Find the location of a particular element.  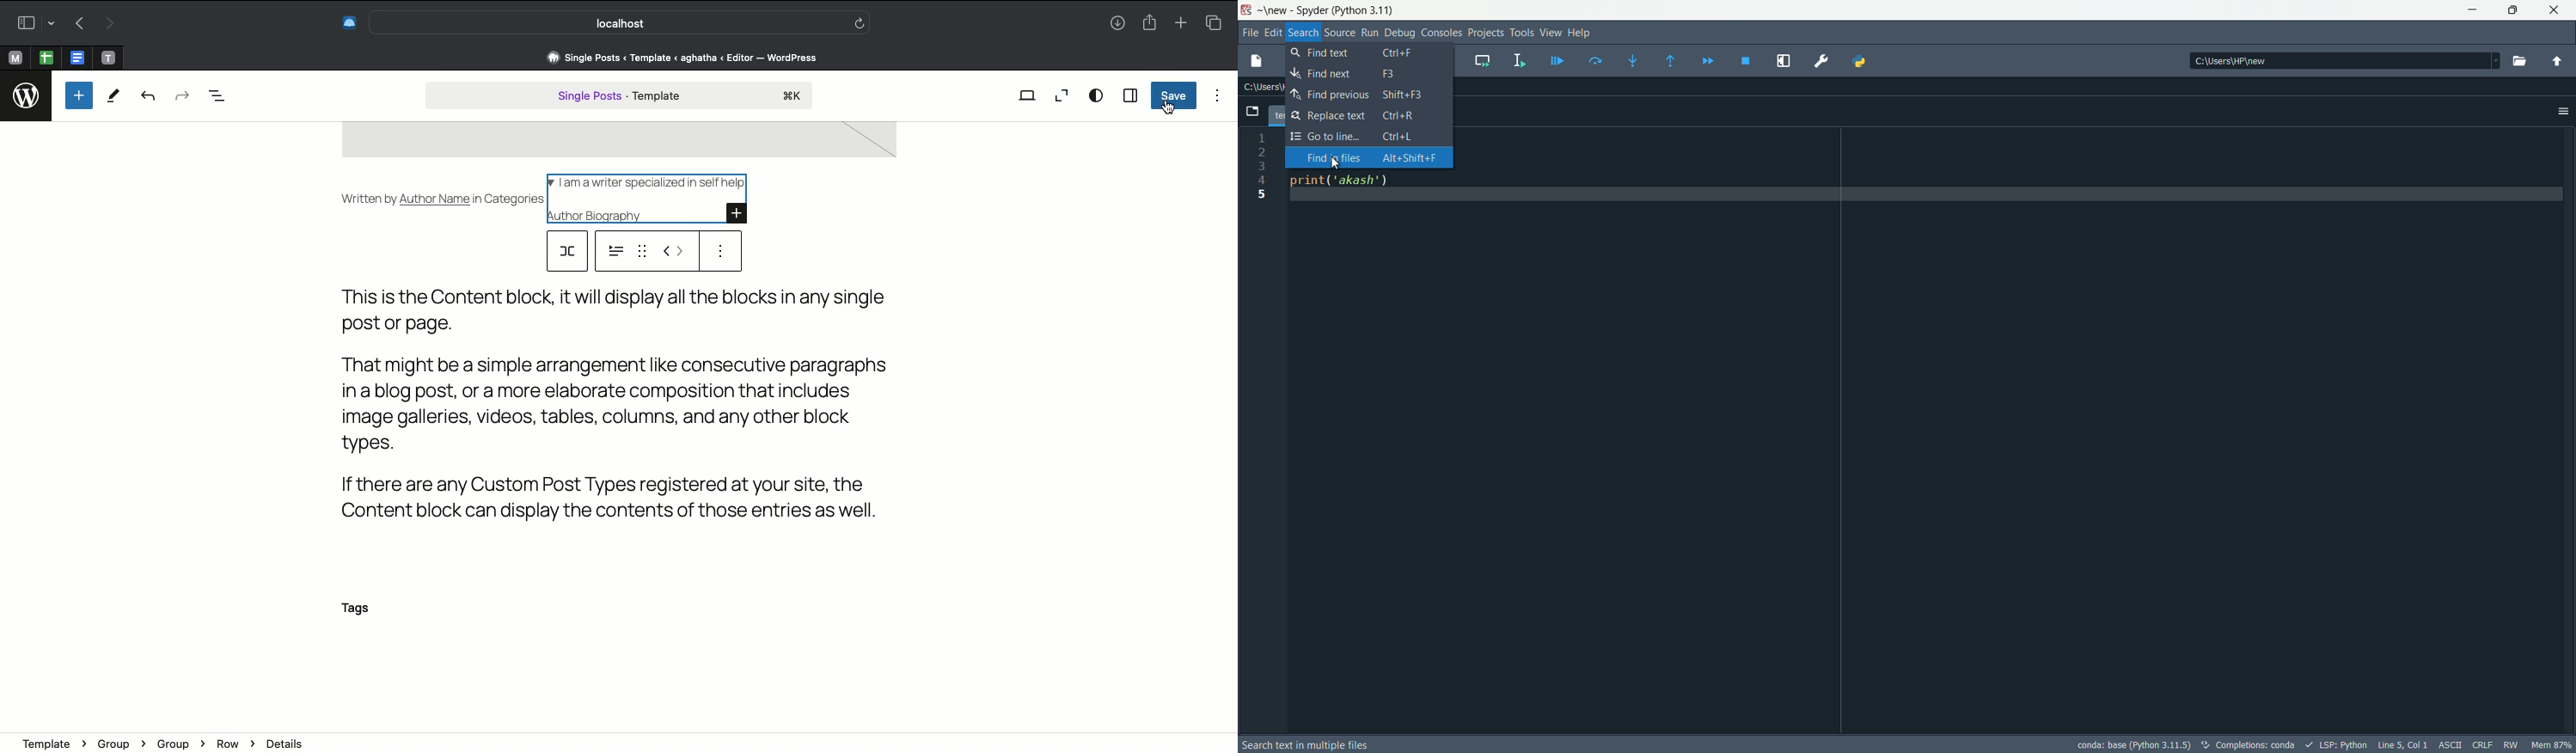

maximize current pane is located at coordinates (1784, 61).